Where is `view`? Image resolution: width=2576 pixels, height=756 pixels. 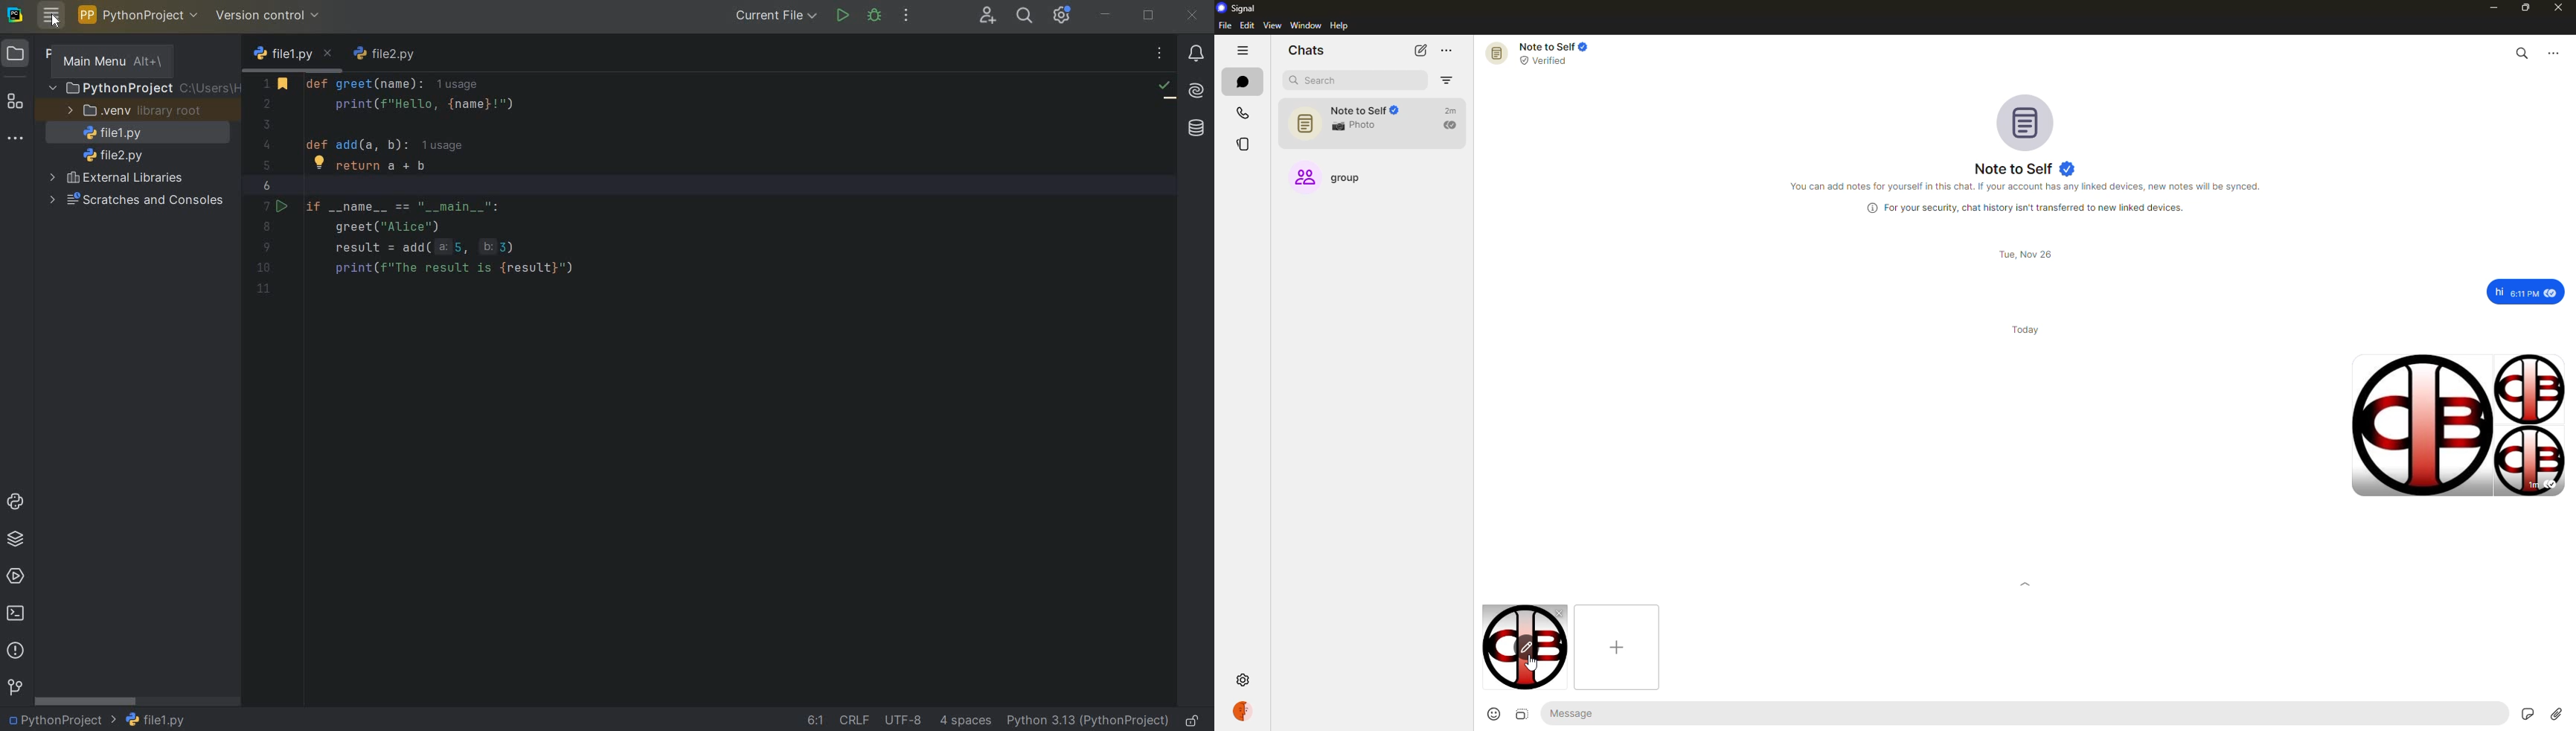 view is located at coordinates (1273, 26).